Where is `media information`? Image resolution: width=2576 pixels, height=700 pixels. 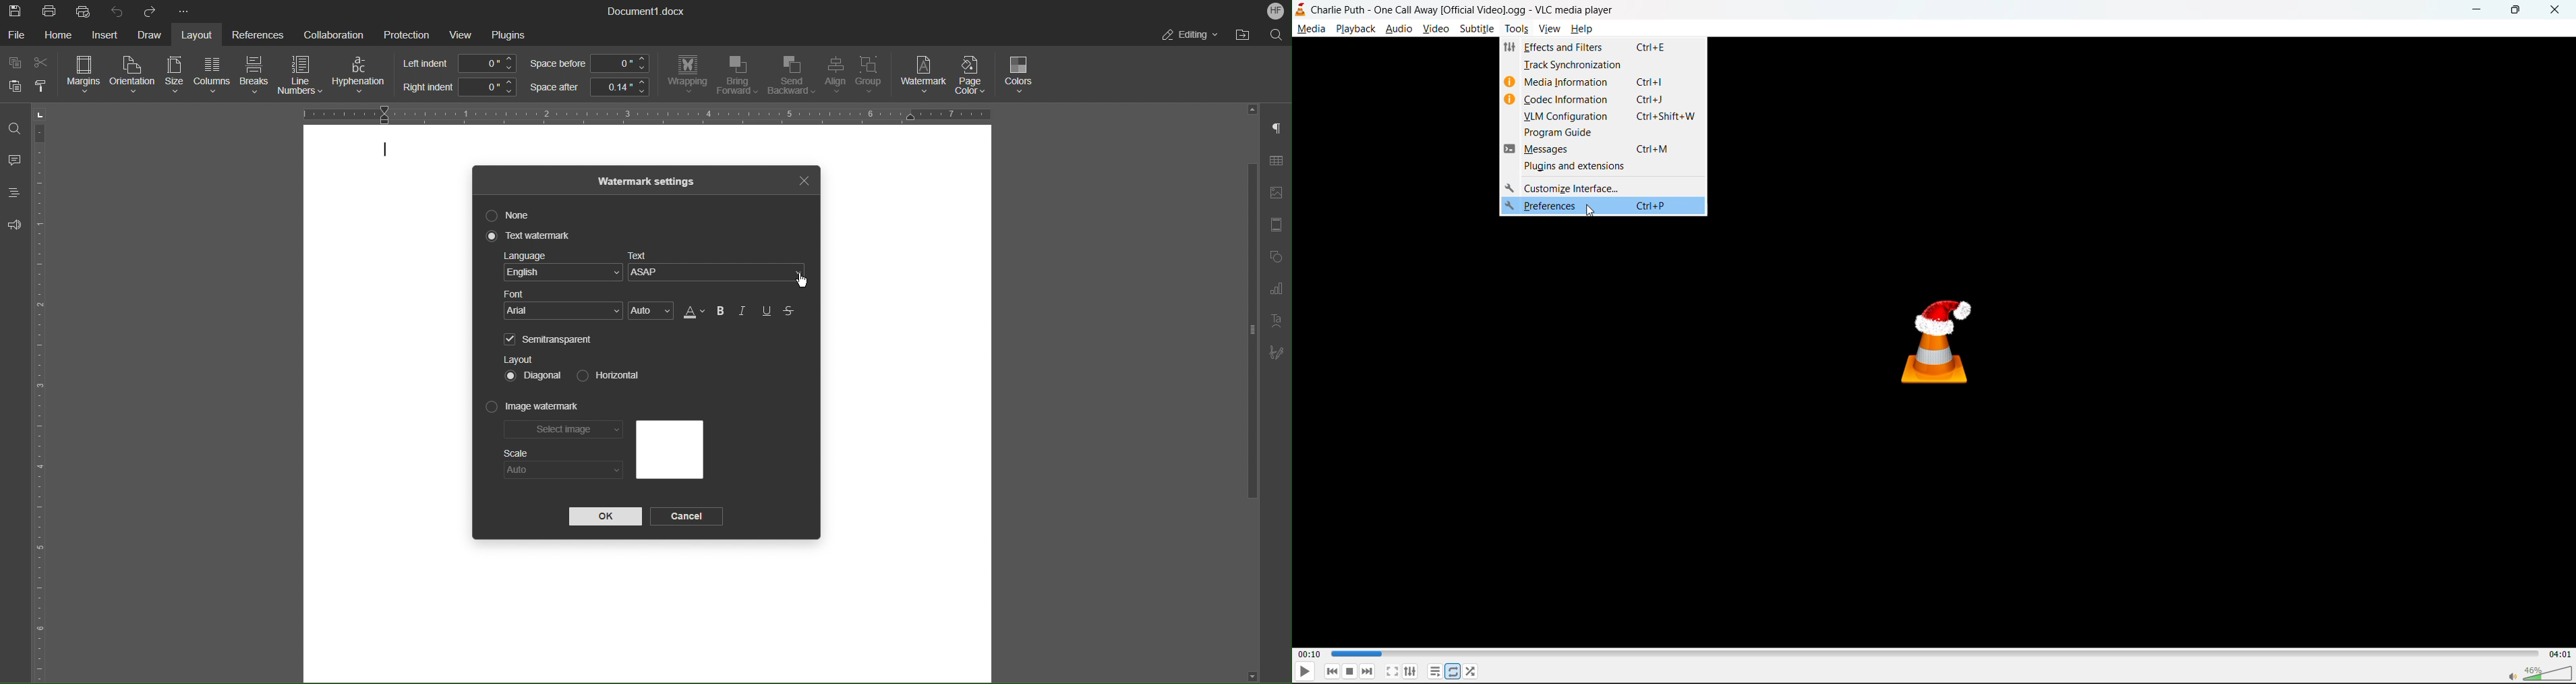
media information is located at coordinates (1611, 82).